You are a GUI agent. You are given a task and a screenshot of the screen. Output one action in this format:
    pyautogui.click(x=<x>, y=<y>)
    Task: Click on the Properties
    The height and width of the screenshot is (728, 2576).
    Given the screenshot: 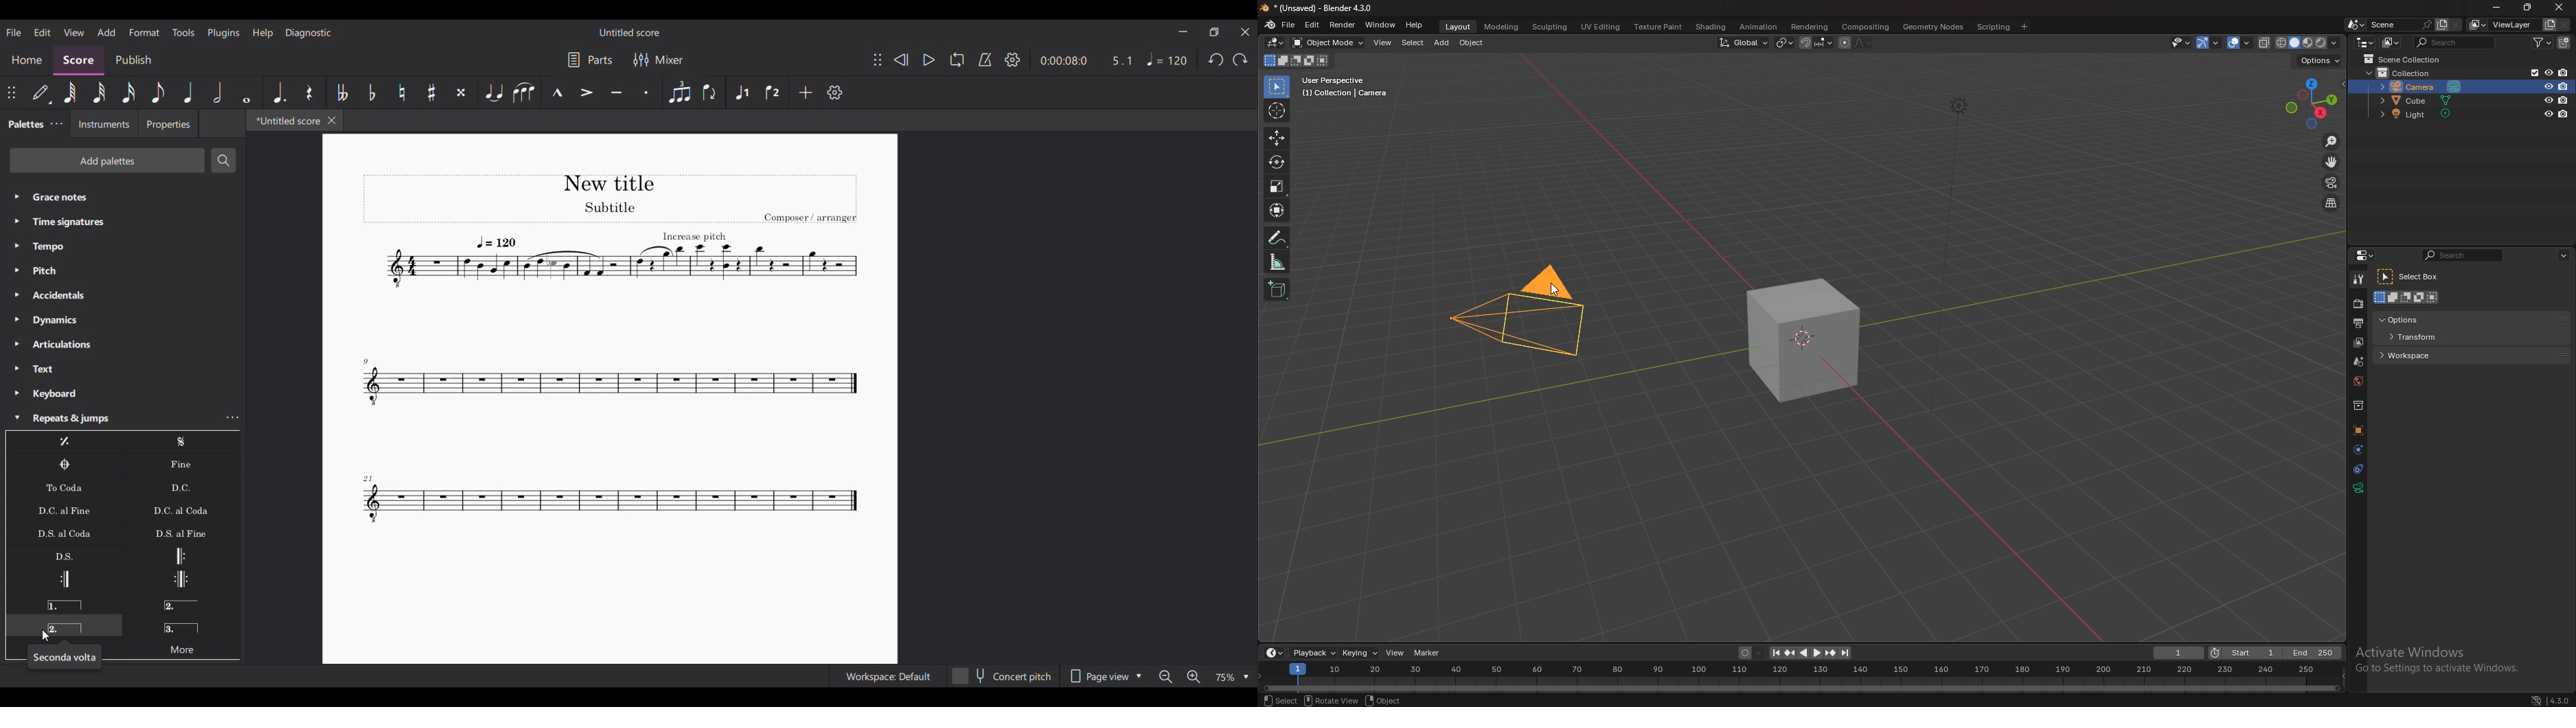 What is the action you would take?
    pyautogui.click(x=168, y=124)
    